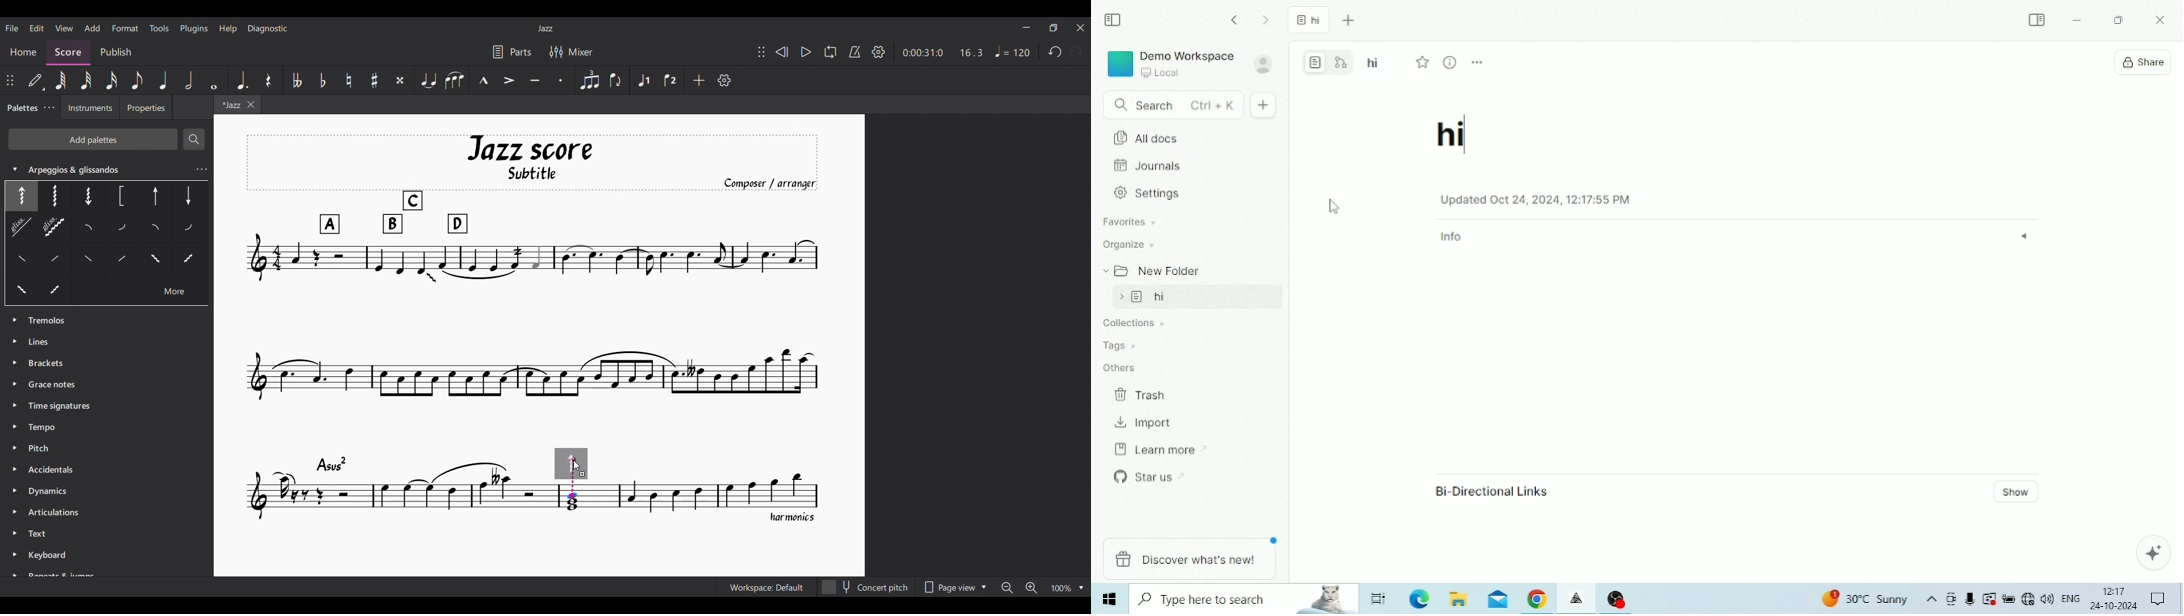 The width and height of the screenshot is (2184, 616). What do you see at coordinates (296, 81) in the screenshot?
I see `Toggle double flat` at bounding box center [296, 81].